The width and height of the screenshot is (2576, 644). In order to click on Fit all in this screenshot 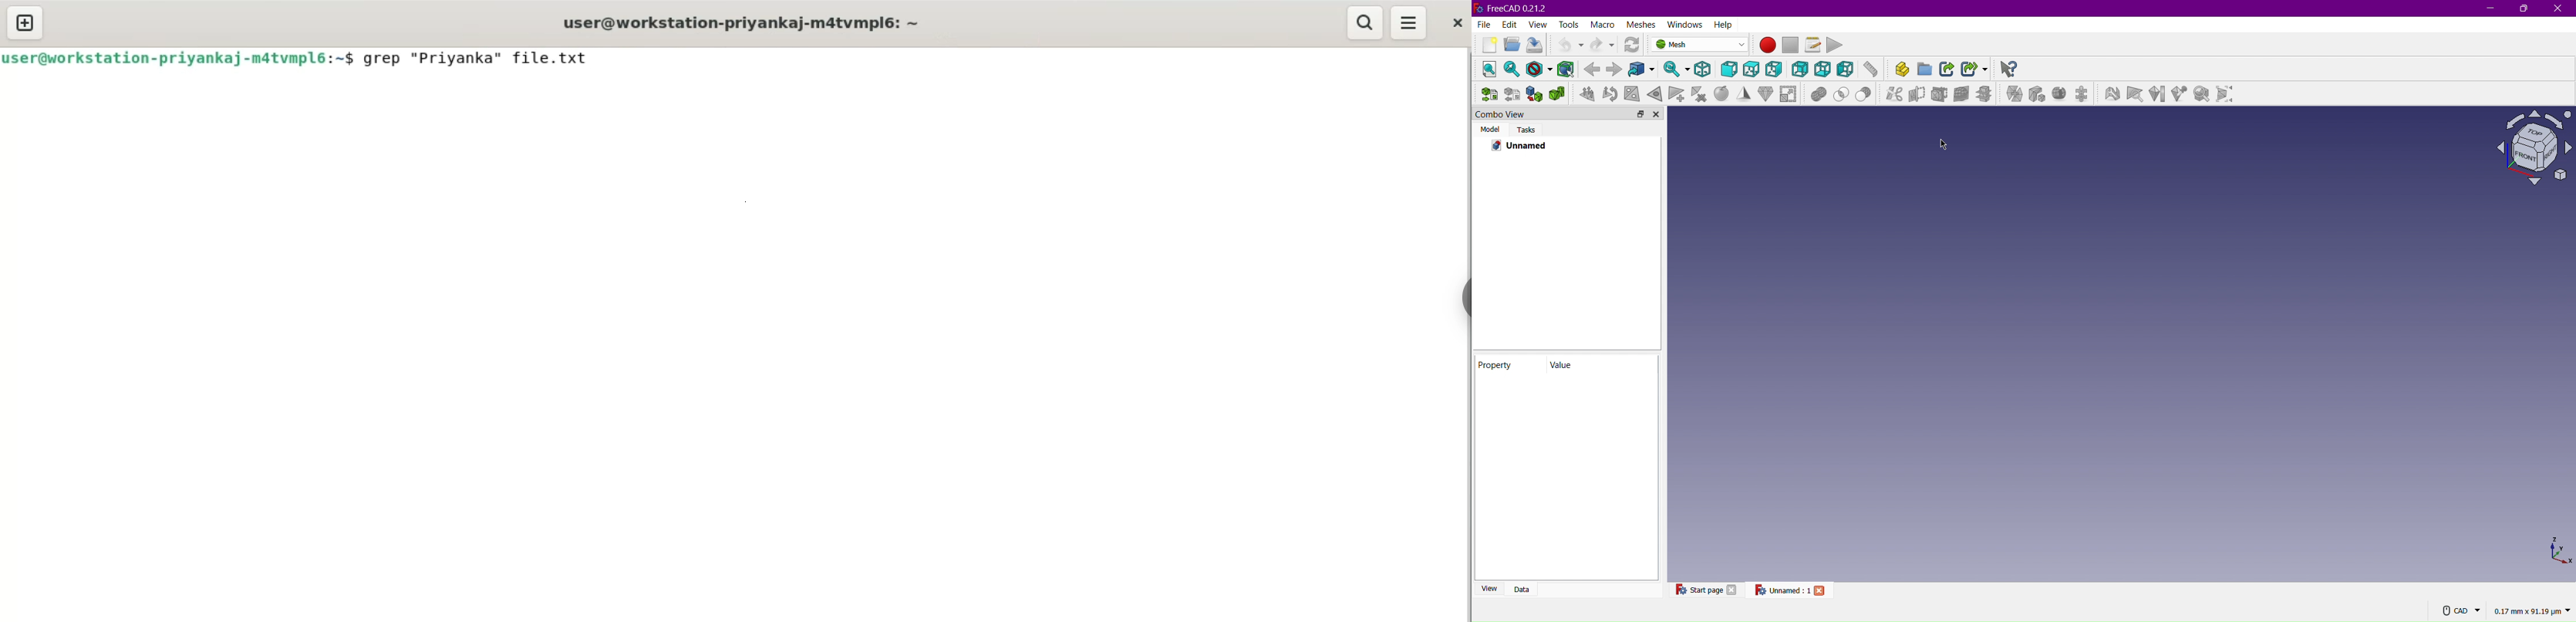, I will do `click(1488, 69)`.